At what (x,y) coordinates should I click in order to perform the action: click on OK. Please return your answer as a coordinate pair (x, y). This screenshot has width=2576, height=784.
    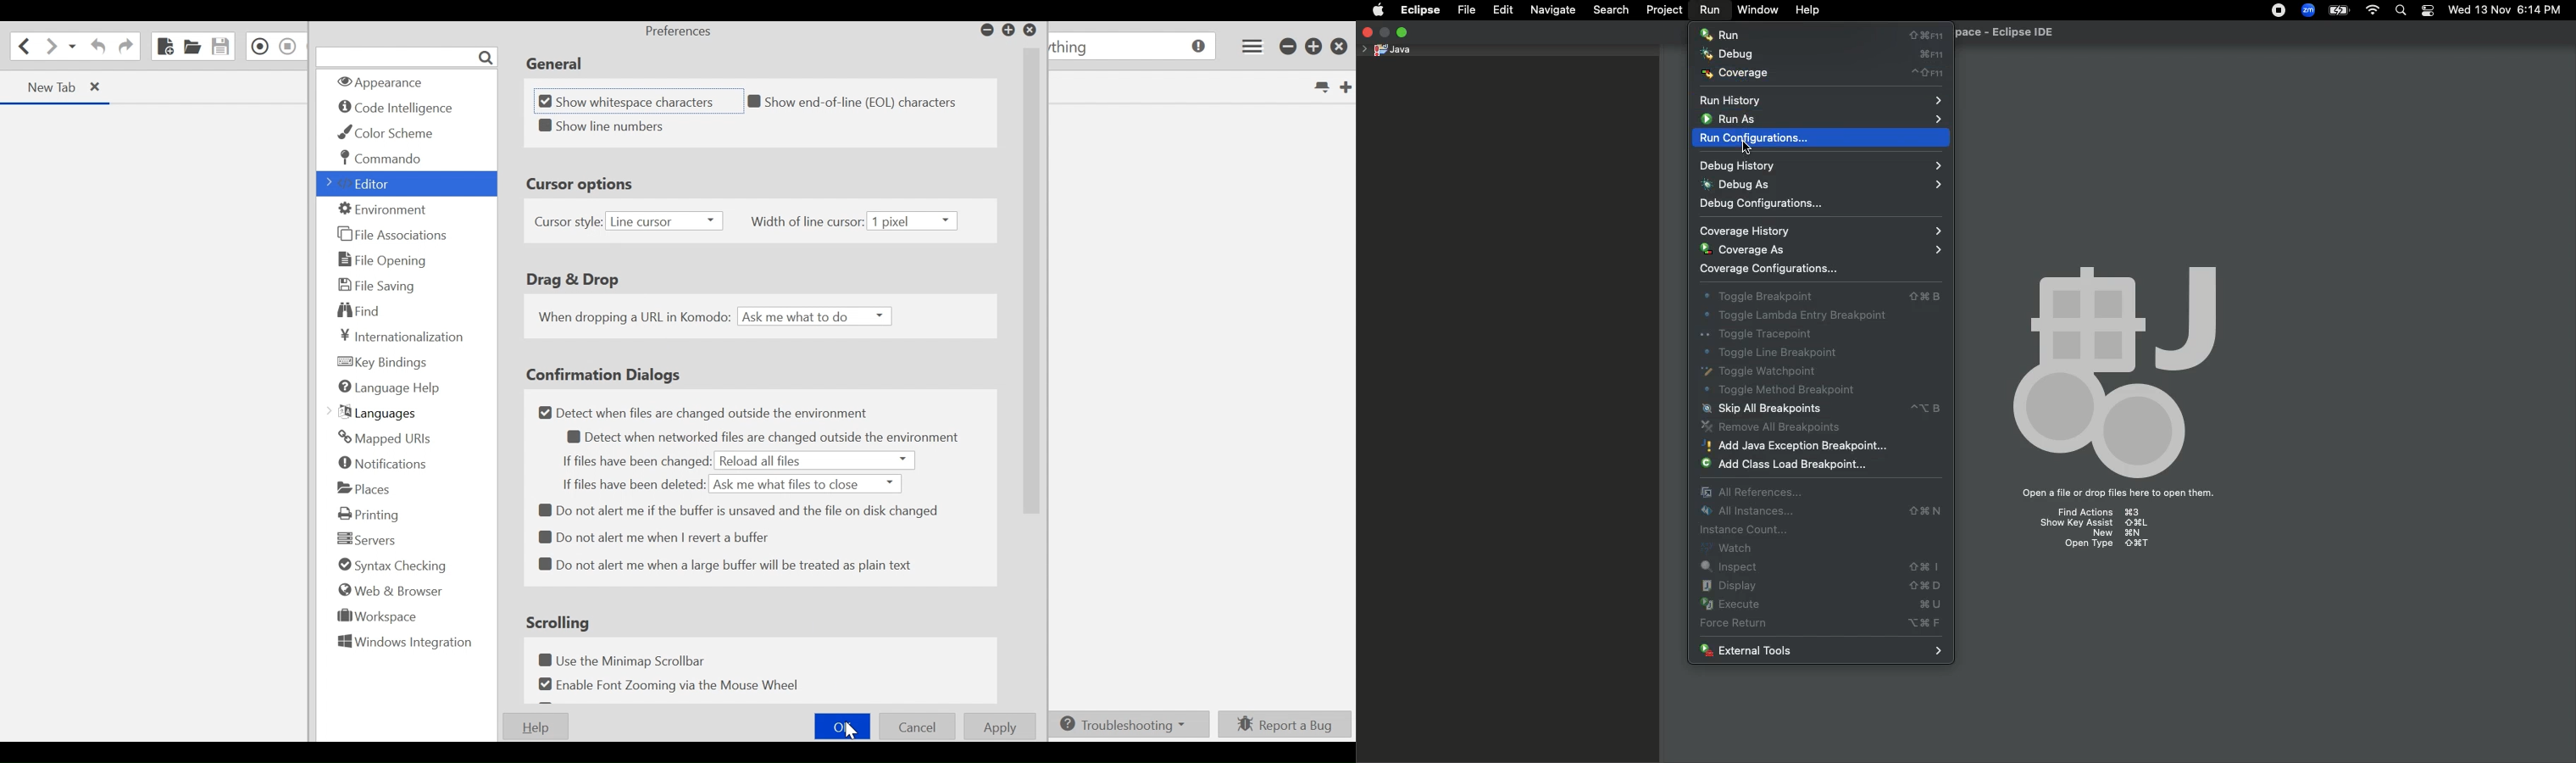
    Looking at the image, I should click on (842, 726).